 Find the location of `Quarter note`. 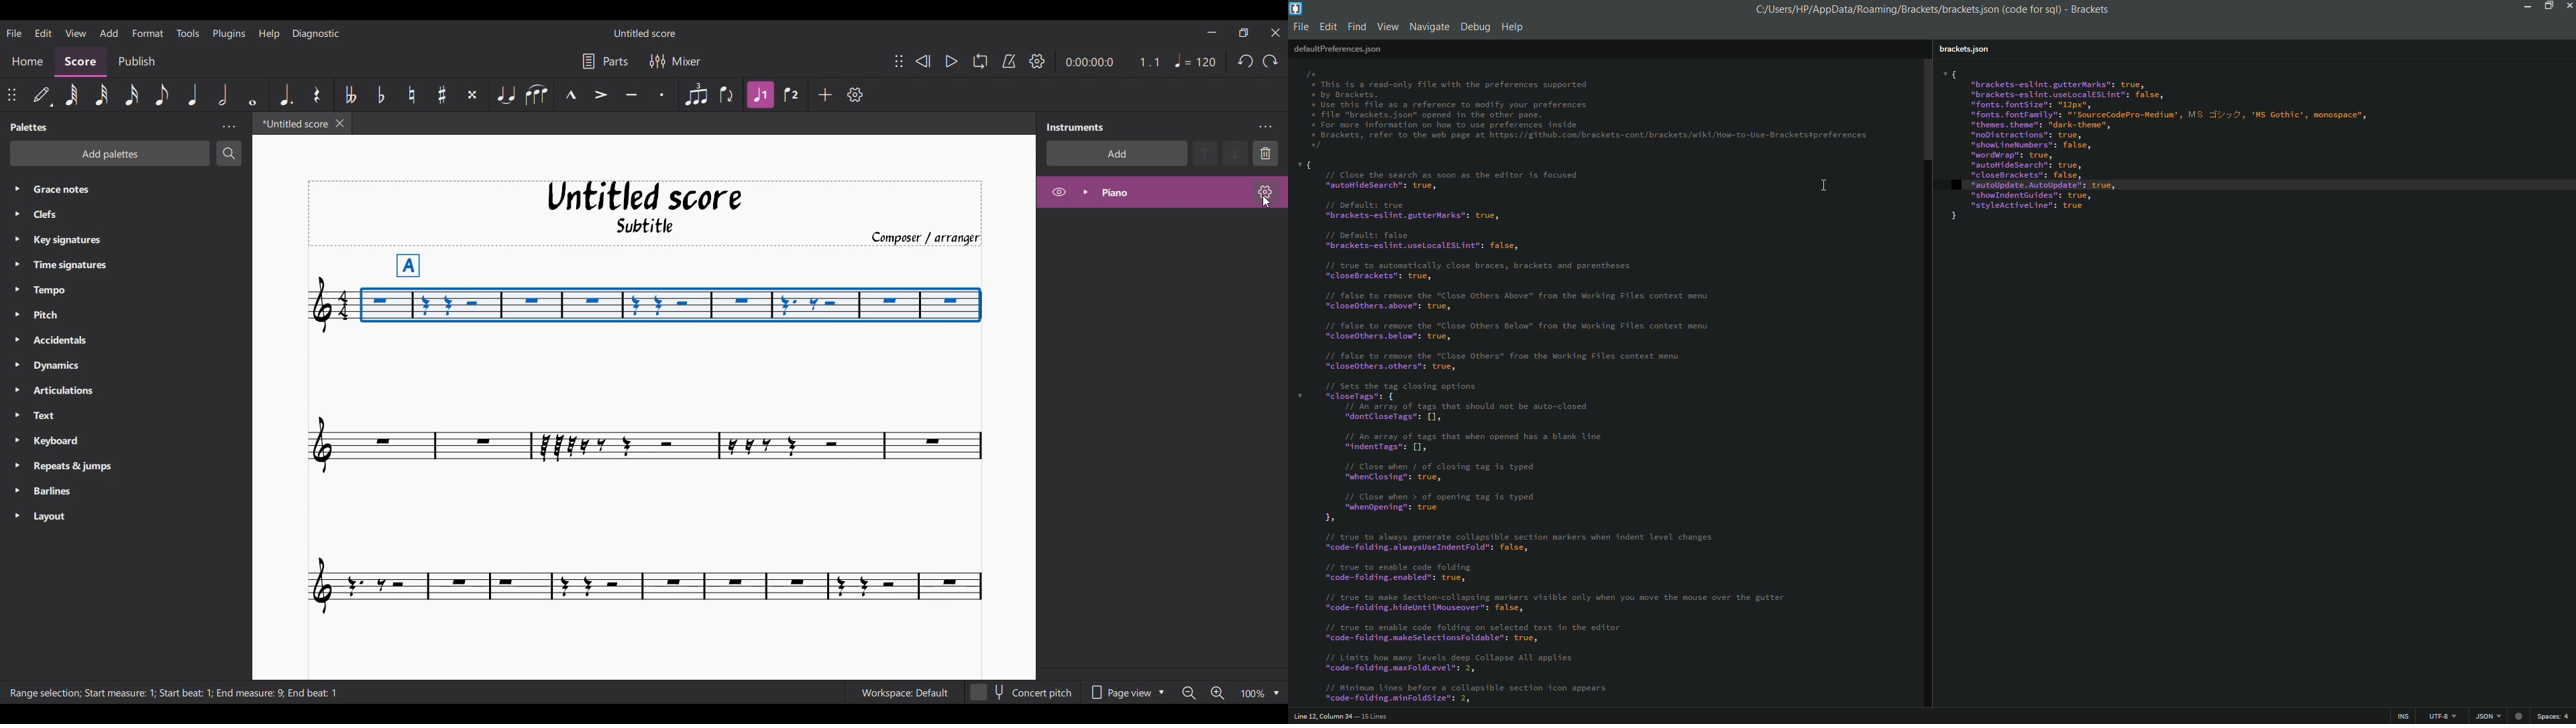

Quarter note is located at coordinates (193, 95).